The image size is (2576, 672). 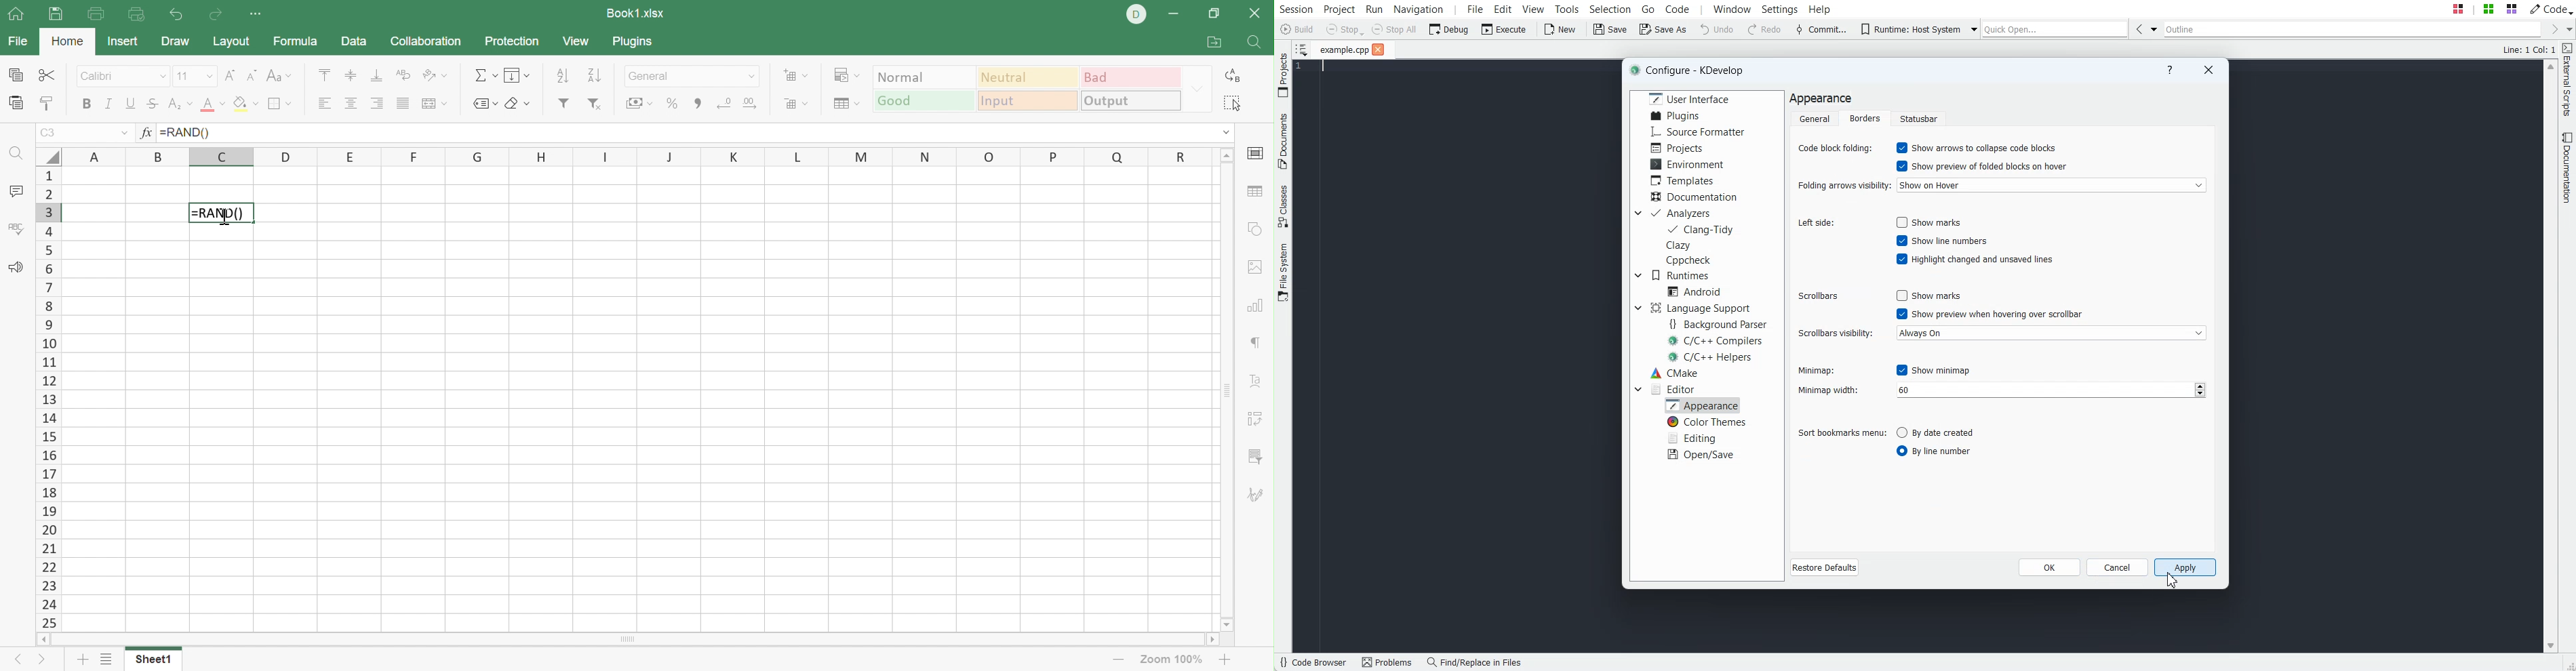 What do you see at coordinates (576, 41) in the screenshot?
I see `View` at bounding box center [576, 41].